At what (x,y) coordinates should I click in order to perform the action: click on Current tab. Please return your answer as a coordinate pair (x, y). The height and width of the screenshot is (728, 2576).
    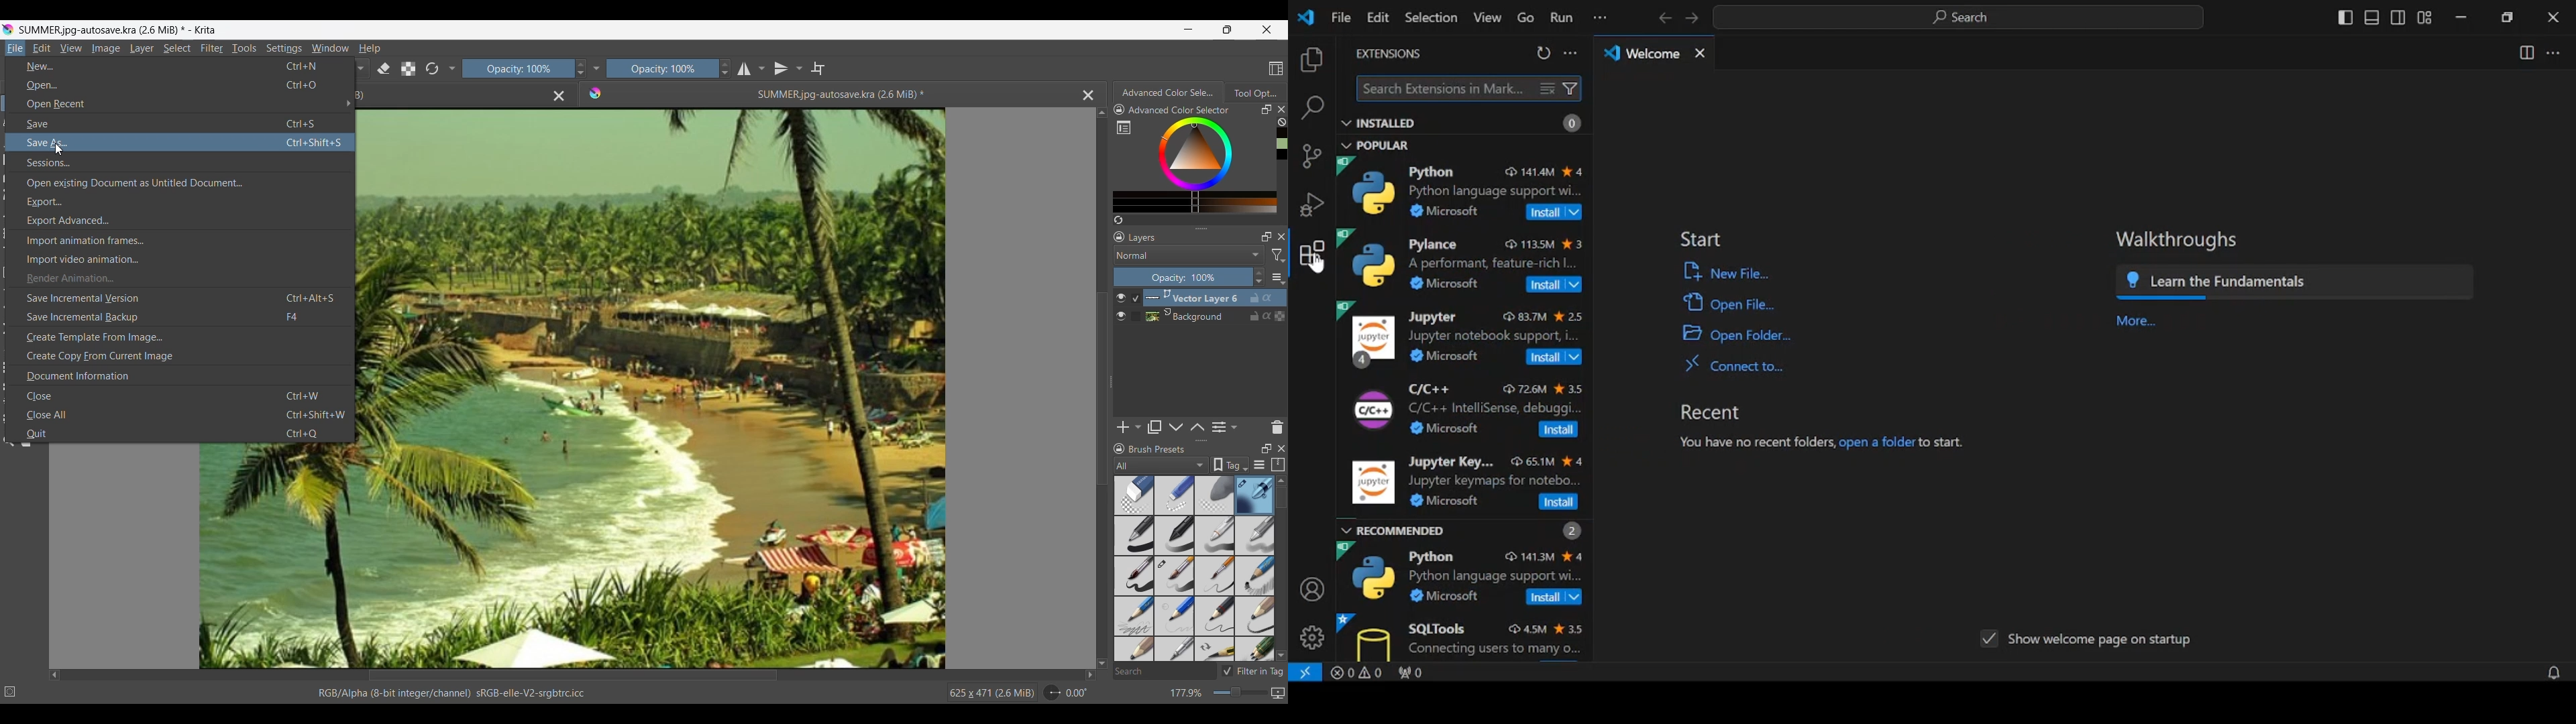
    Looking at the image, I should click on (1165, 92).